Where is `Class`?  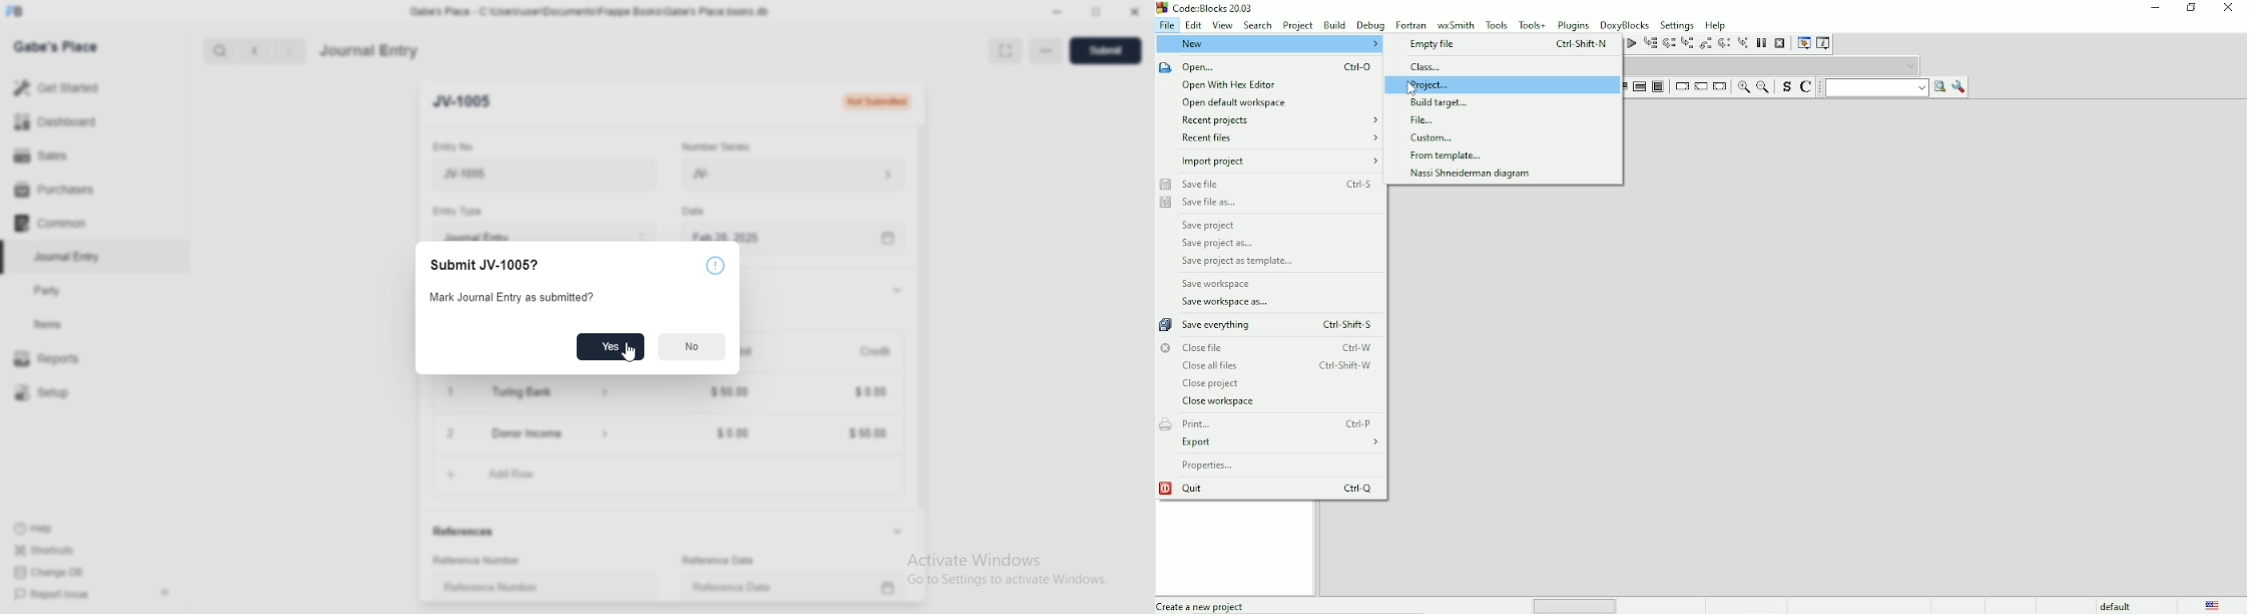 Class is located at coordinates (1428, 67).